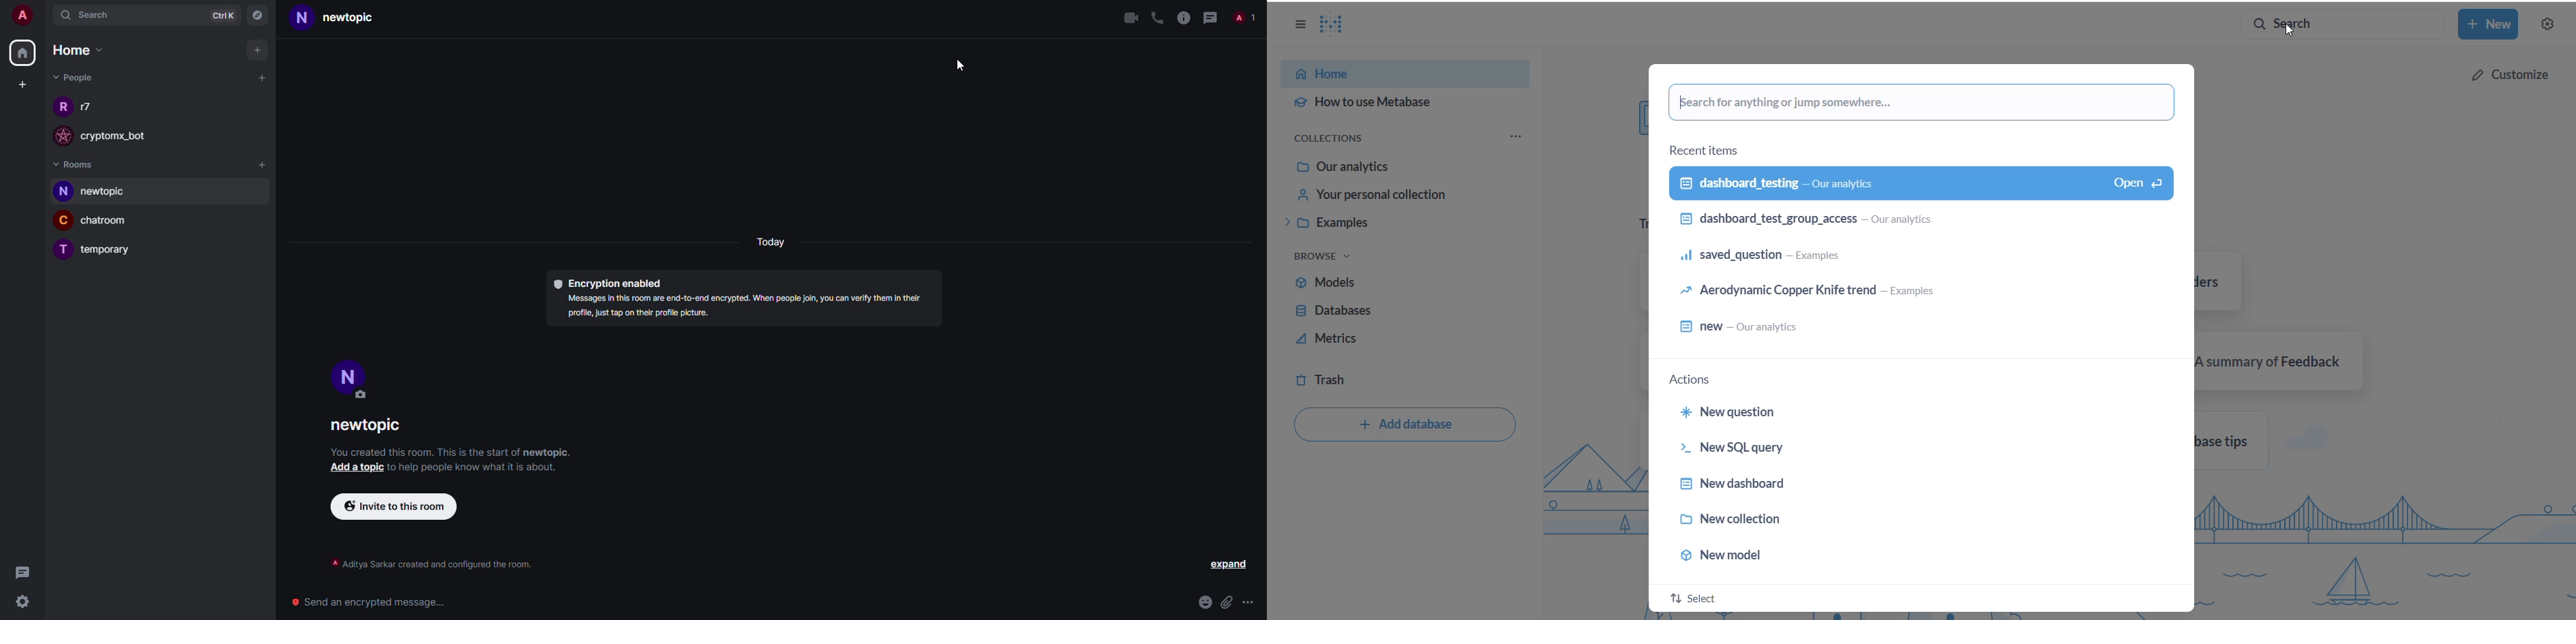  What do you see at coordinates (2491, 25) in the screenshot?
I see `new button` at bounding box center [2491, 25].